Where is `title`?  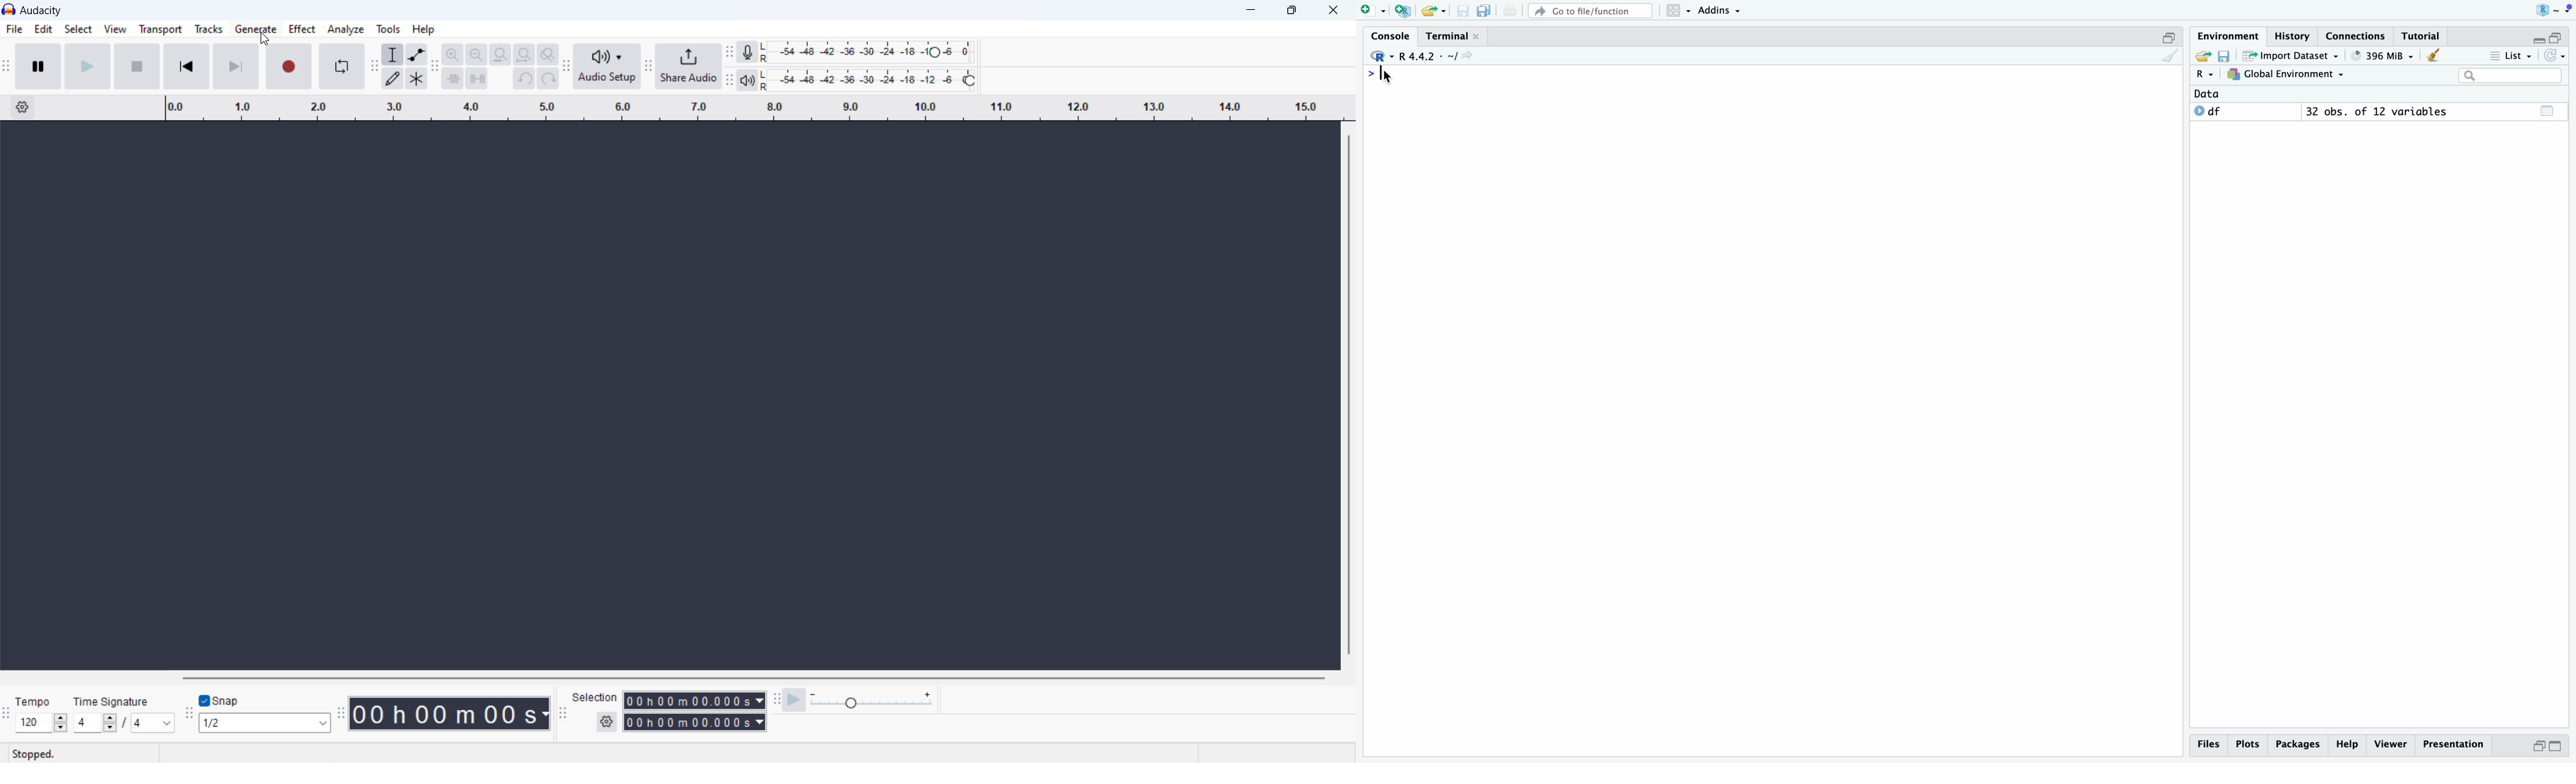 title is located at coordinates (42, 11).